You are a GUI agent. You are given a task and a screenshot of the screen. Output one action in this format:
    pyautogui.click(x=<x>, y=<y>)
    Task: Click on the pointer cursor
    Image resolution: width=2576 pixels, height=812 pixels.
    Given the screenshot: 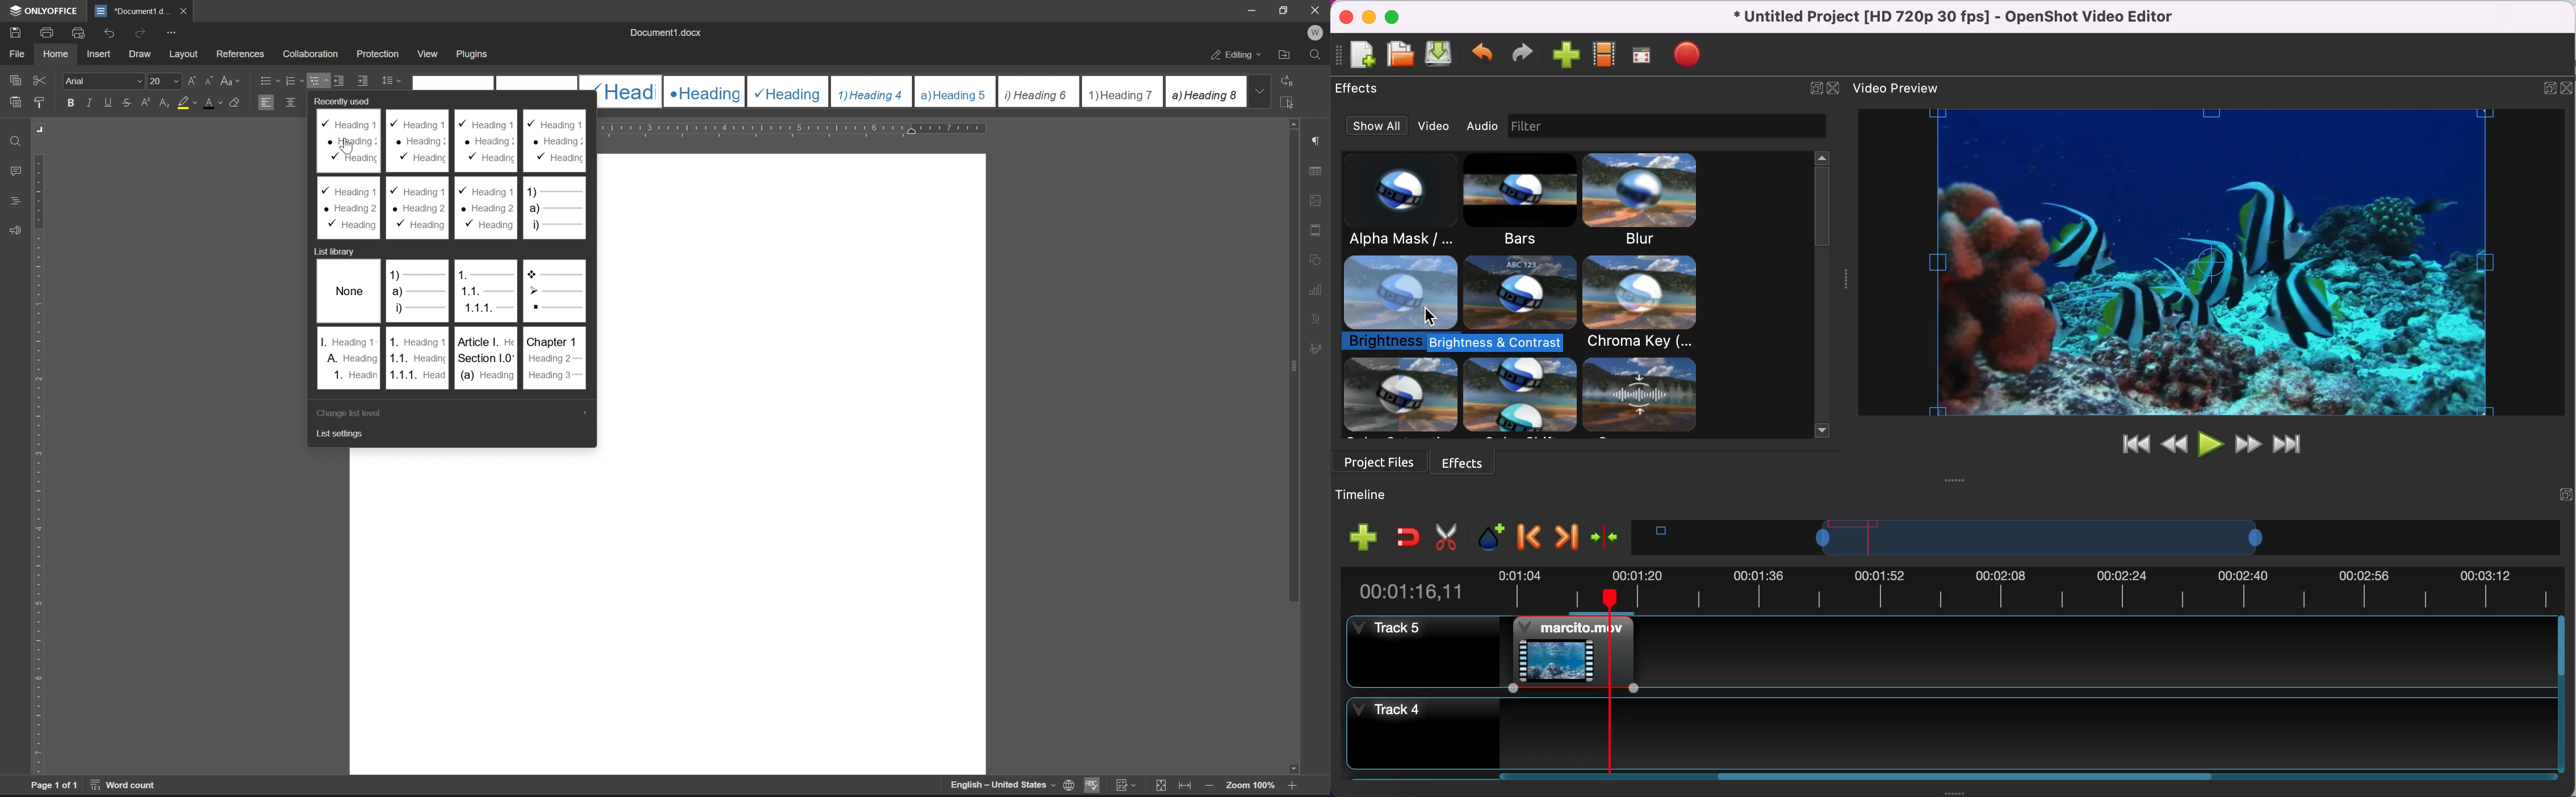 What is the action you would take?
    pyautogui.click(x=347, y=147)
    